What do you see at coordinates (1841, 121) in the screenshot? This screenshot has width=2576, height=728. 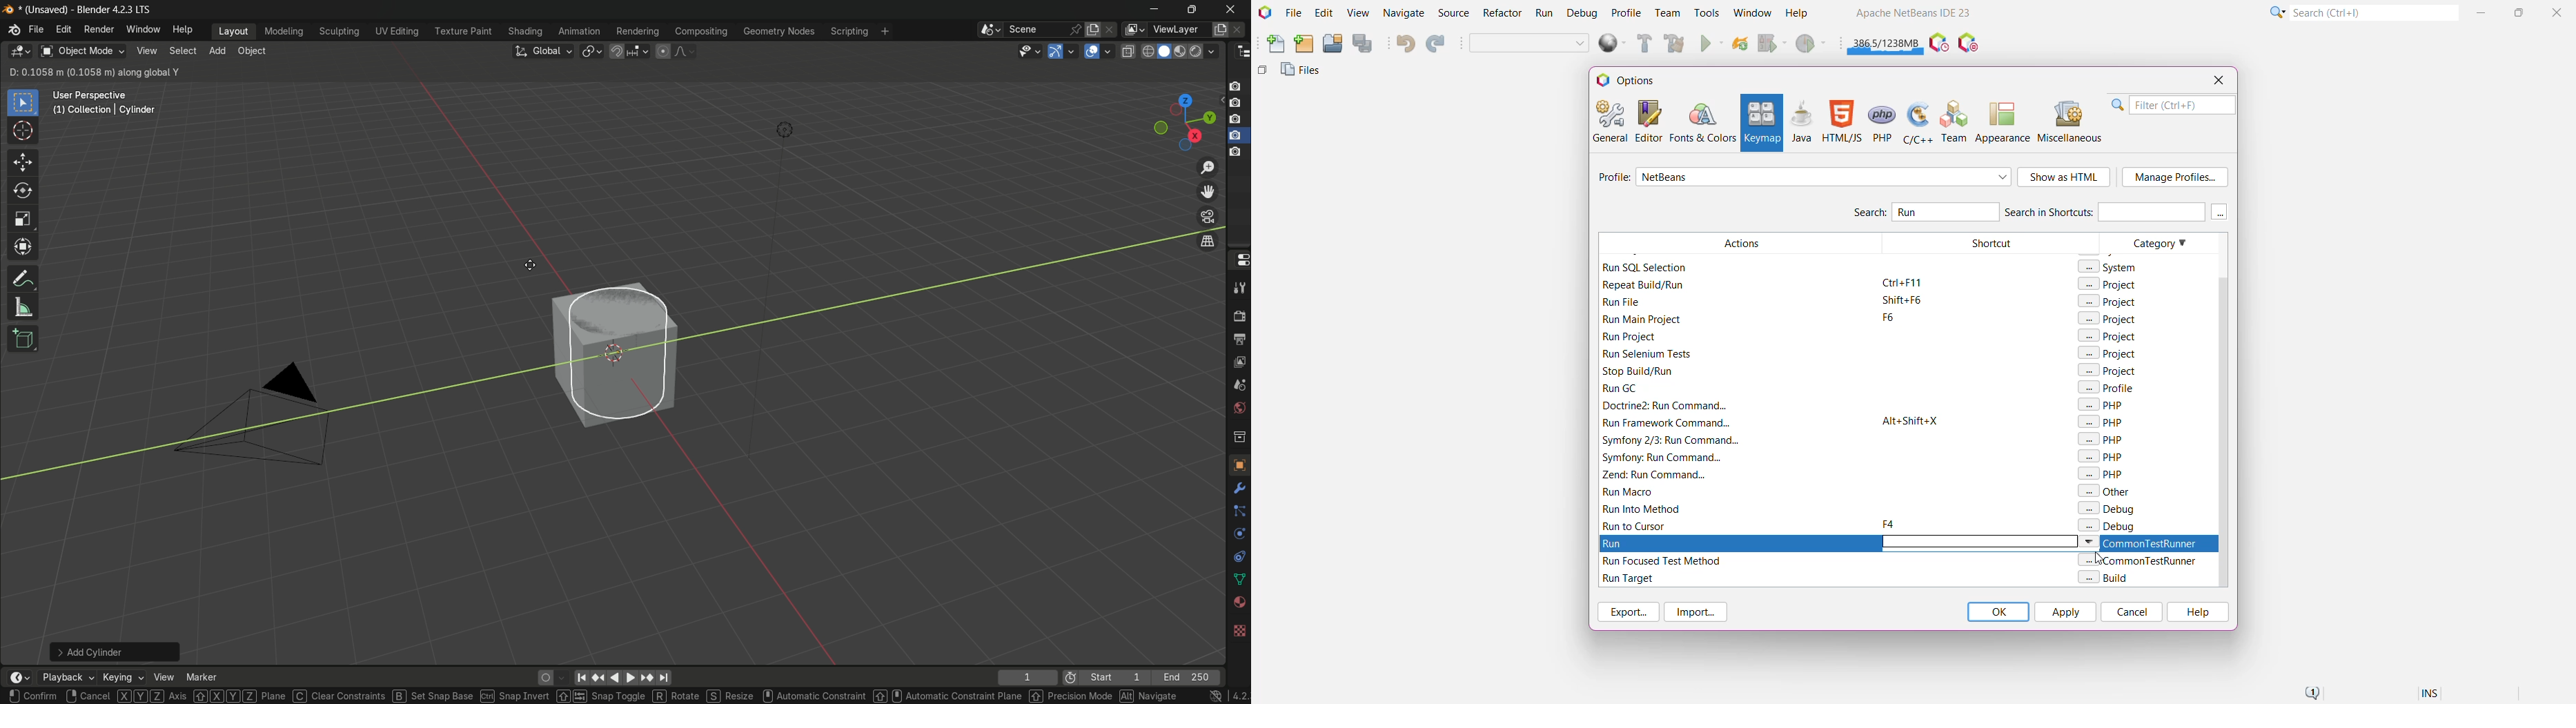 I see `HTML/JS` at bounding box center [1841, 121].